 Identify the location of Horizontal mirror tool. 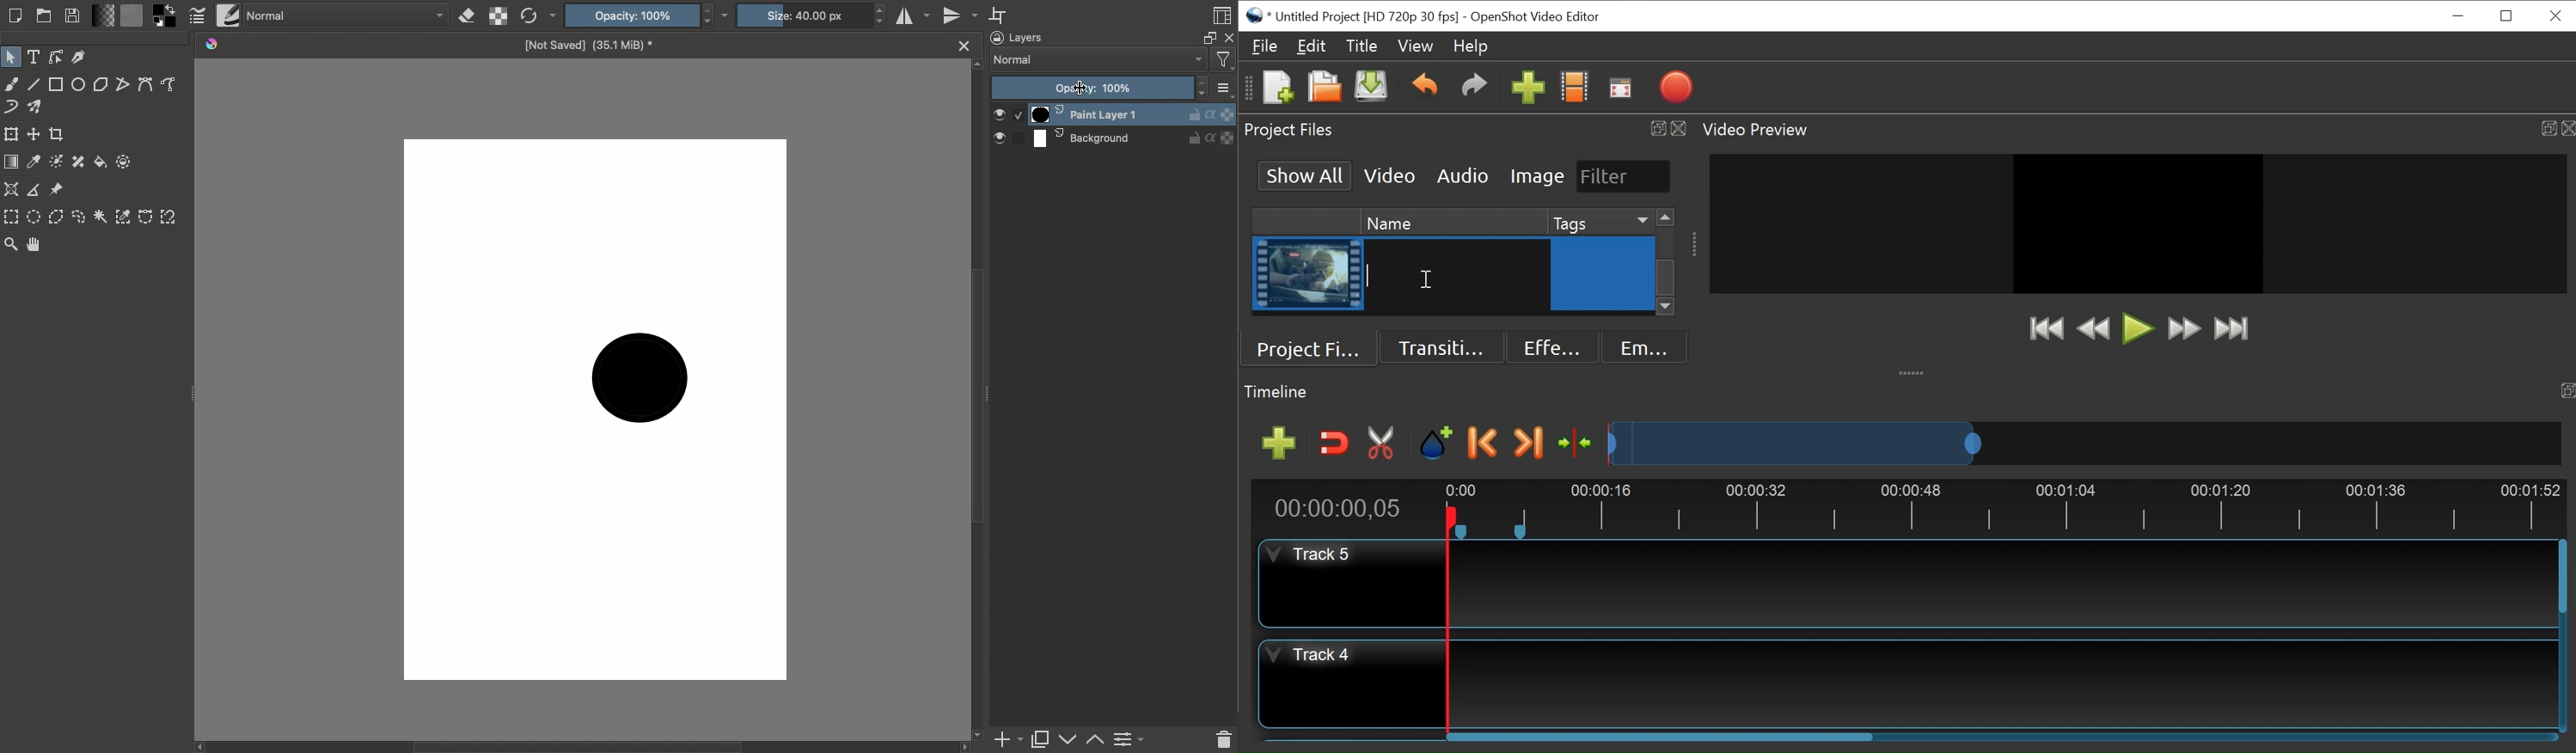
(913, 17).